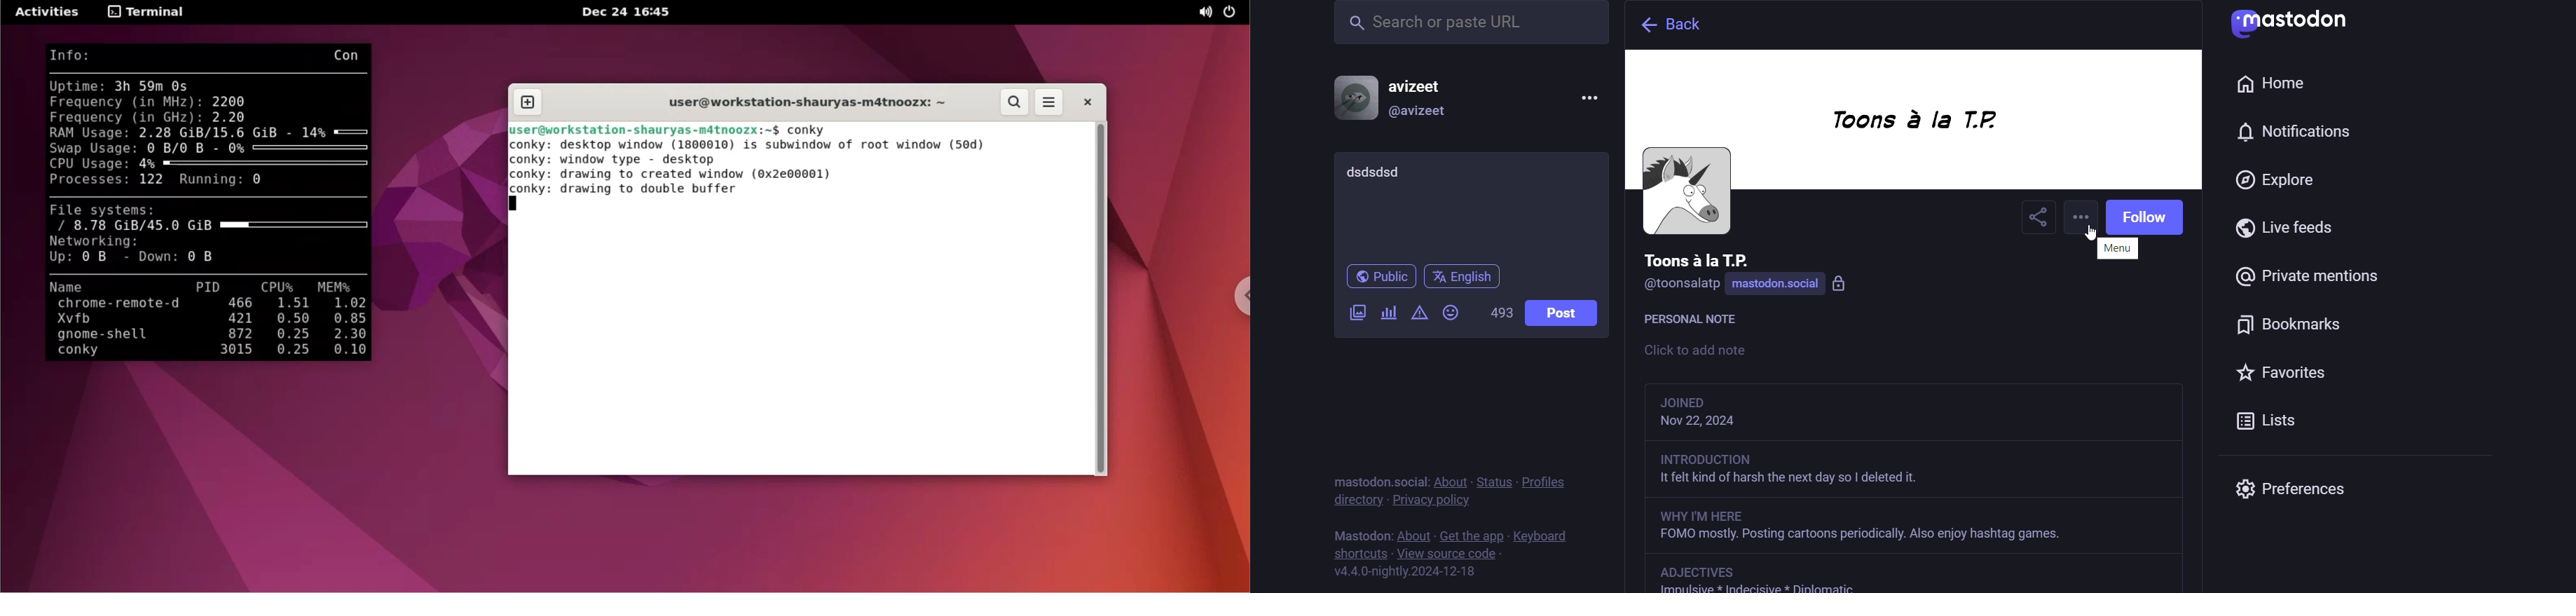 The image size is (2576, 616). Describe the element at coordinates (1698, 322) in the screenshot. I see `text` at that location.